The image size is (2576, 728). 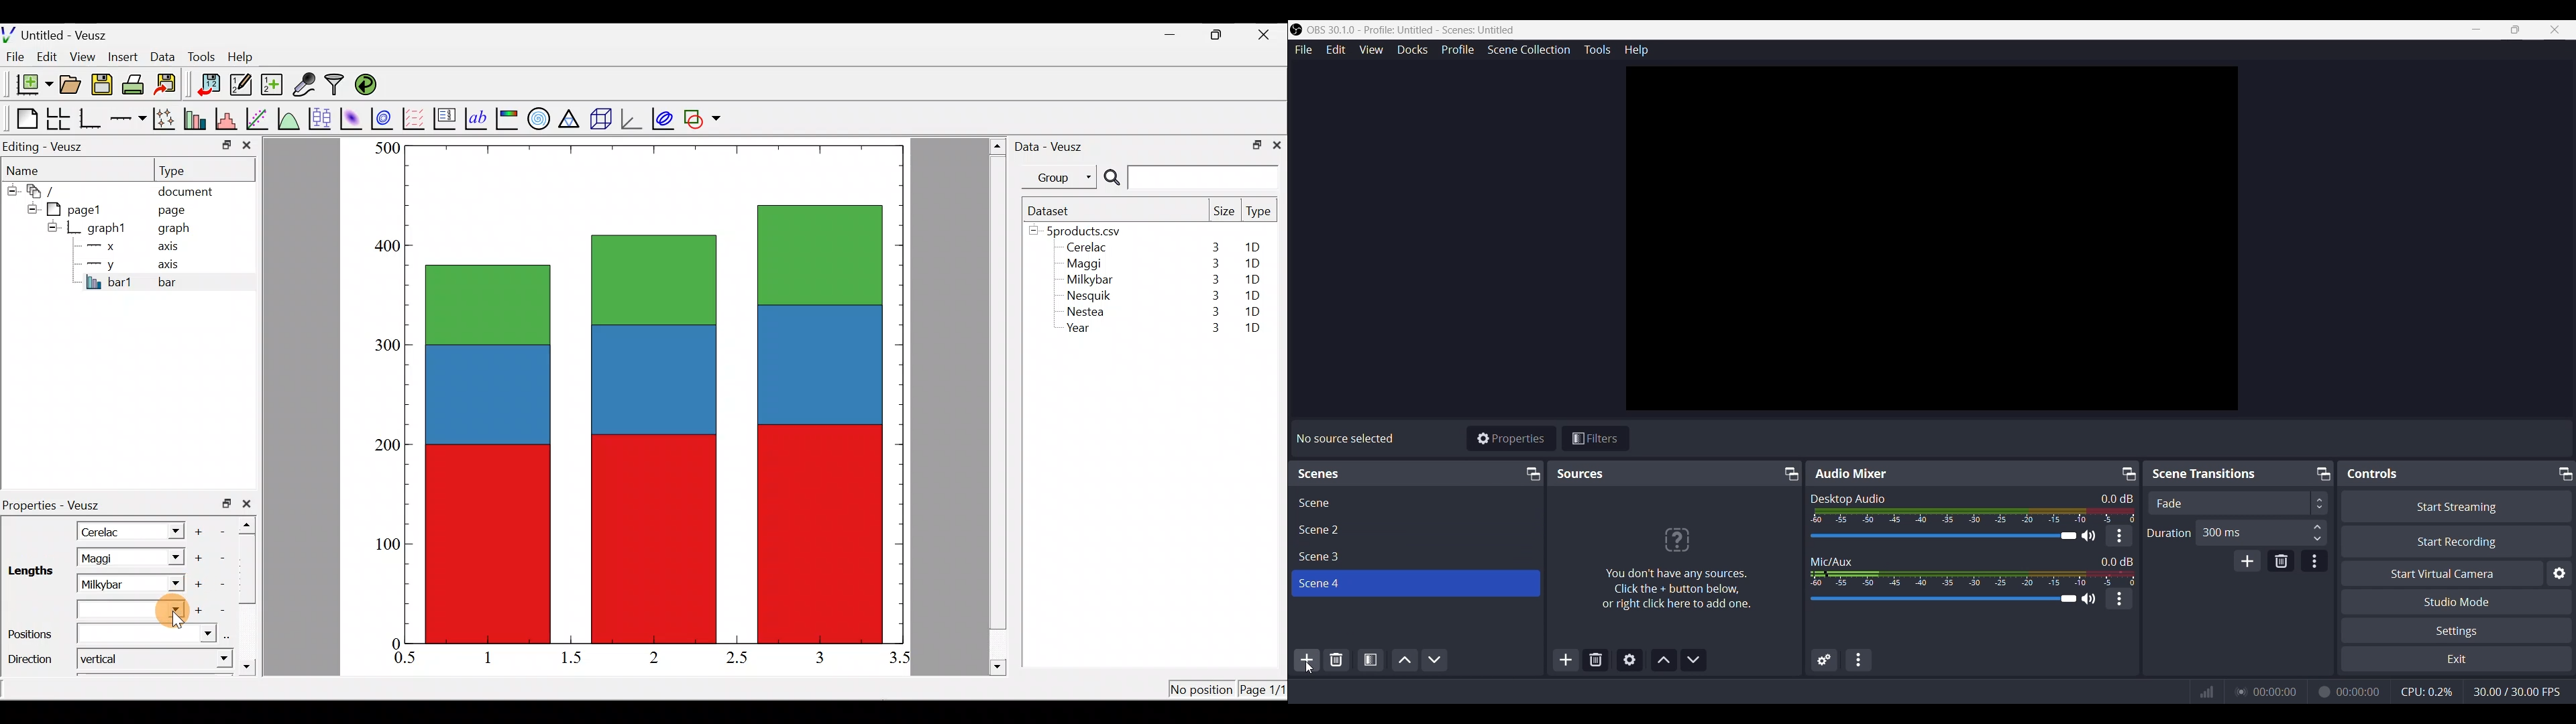 What do you see at coordinates (1345, 439) in the screenshot?
I see `Text` at bounding box center [1345, 439].